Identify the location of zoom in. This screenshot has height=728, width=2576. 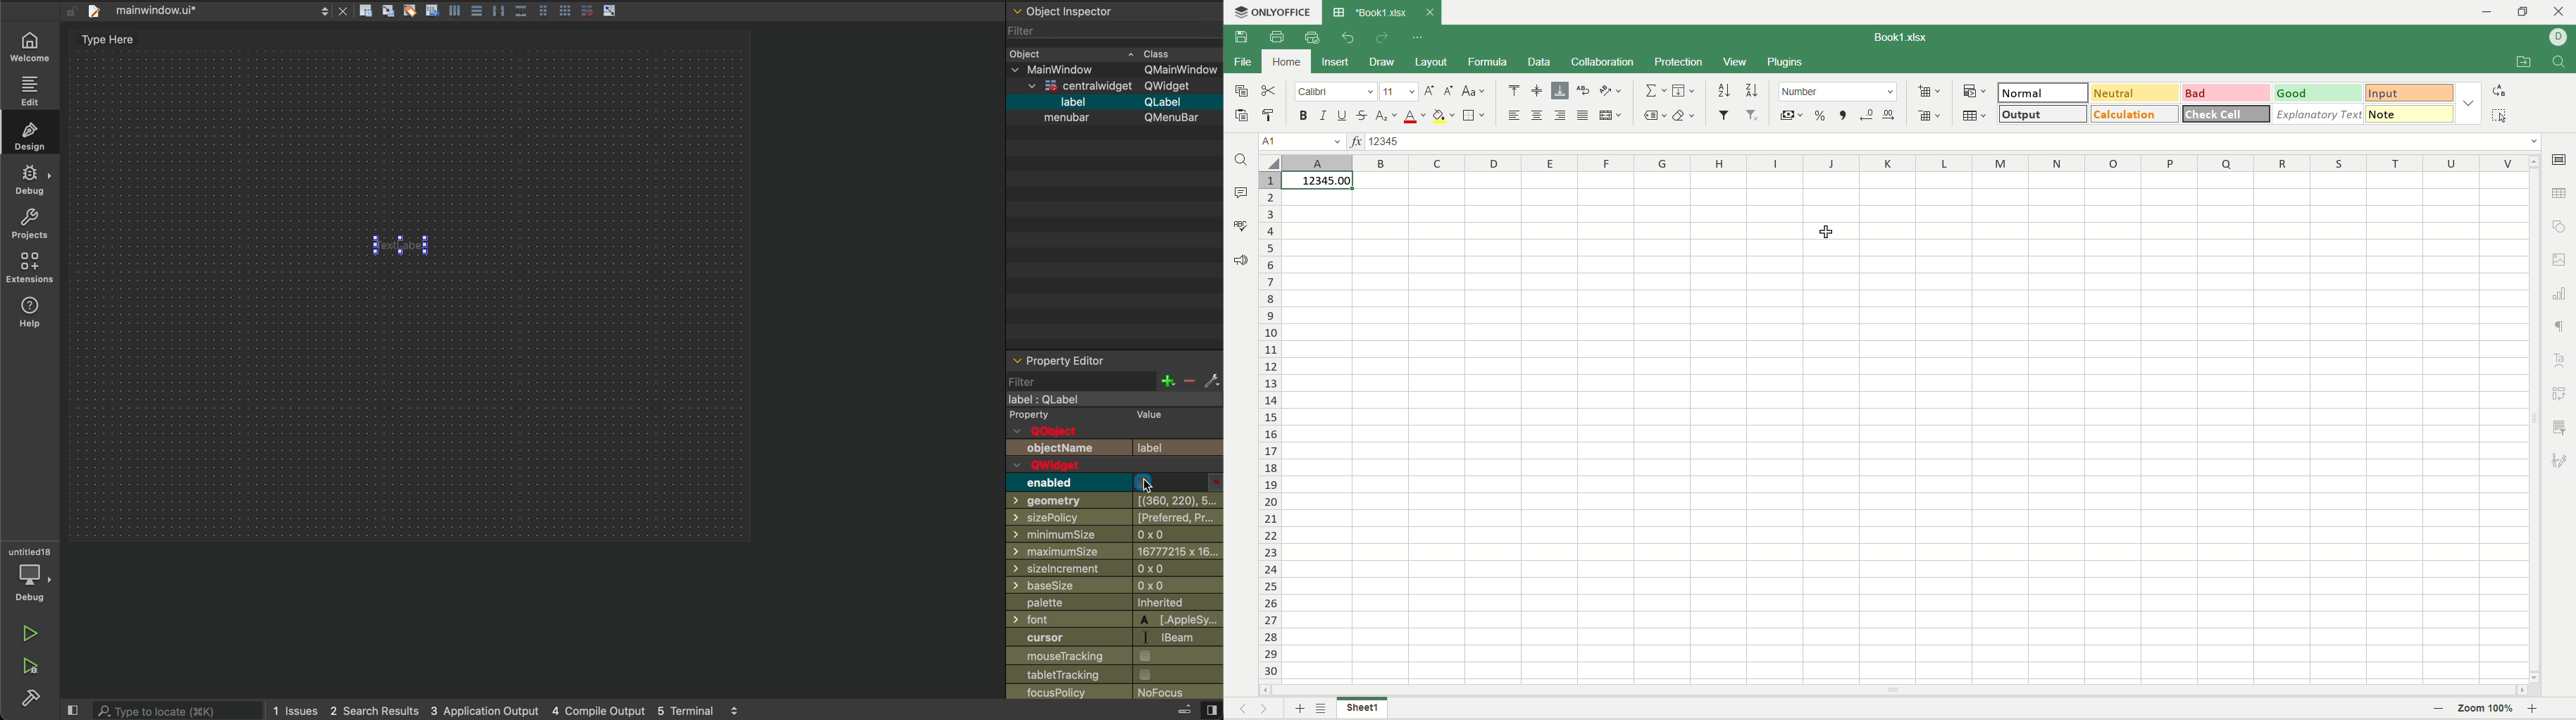
(2532, 709).